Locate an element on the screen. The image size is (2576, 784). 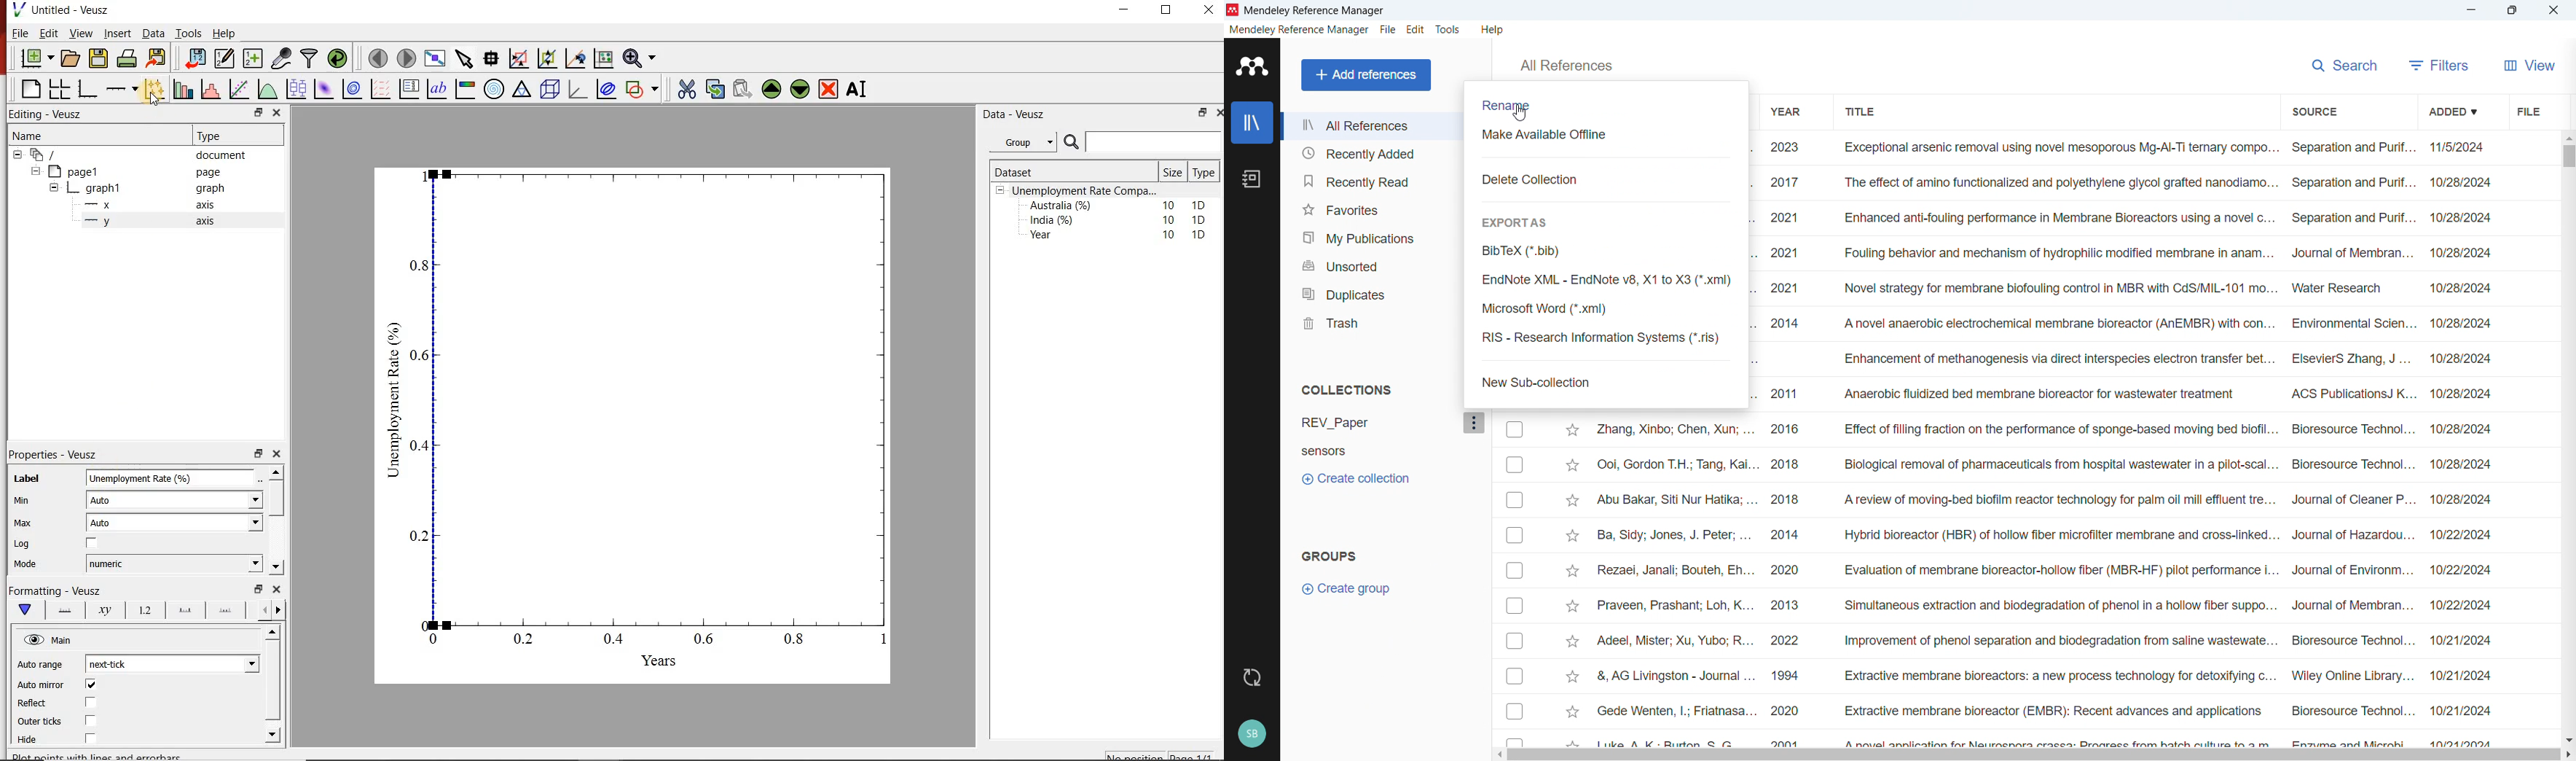
close is located at coordinates (278, 454).